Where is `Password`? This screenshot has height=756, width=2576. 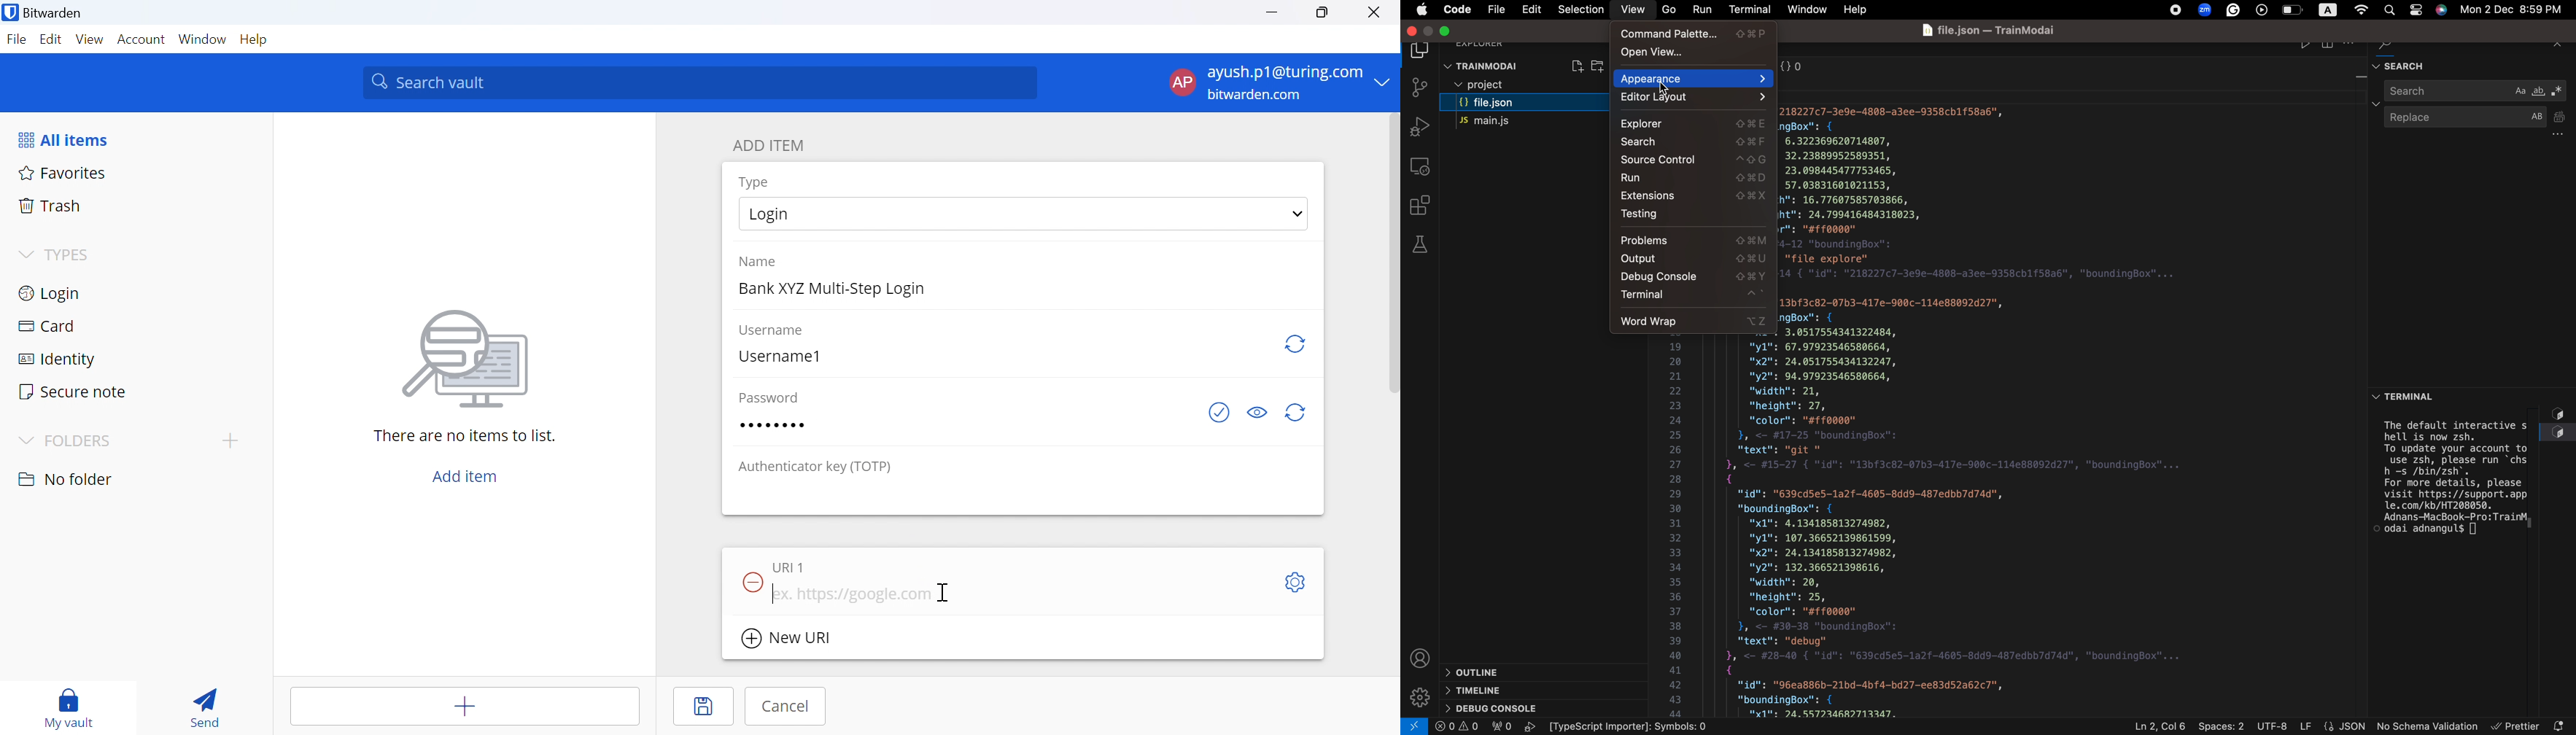 Password is located at coordinates (771, 426).